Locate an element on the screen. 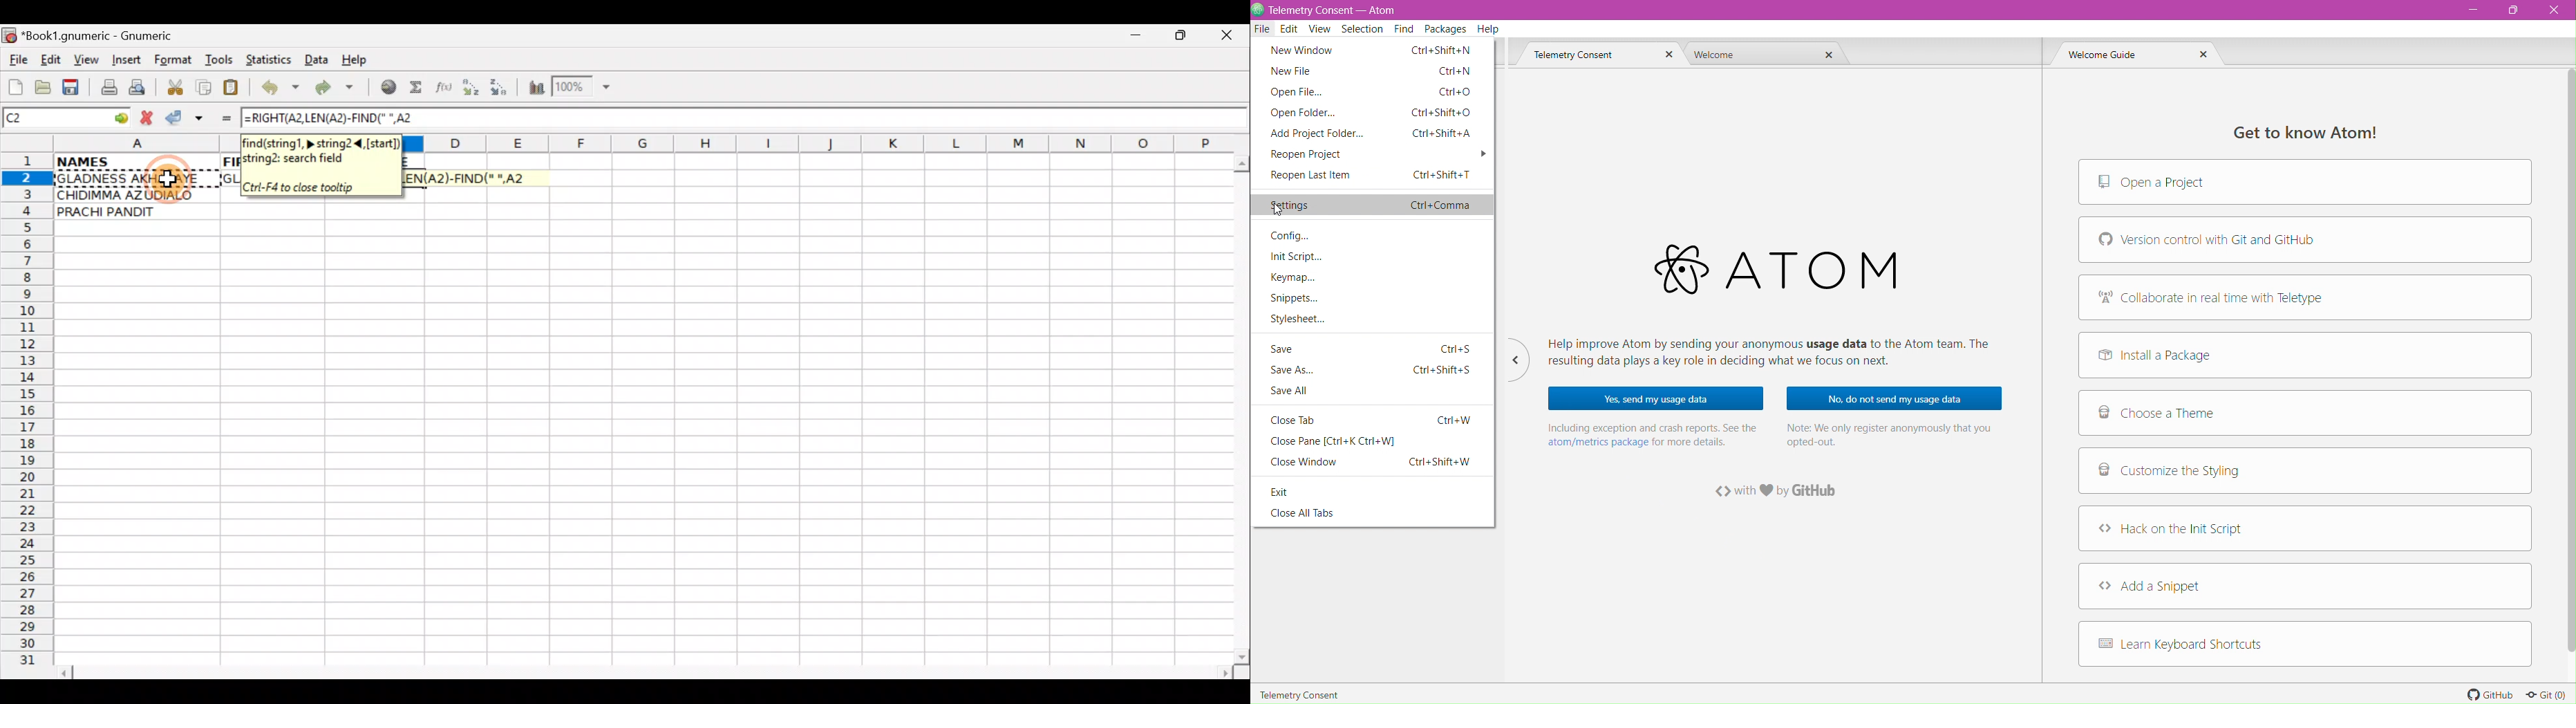 The image size is (2576, 728). Create new workbook is located at coordinates (14, 85).